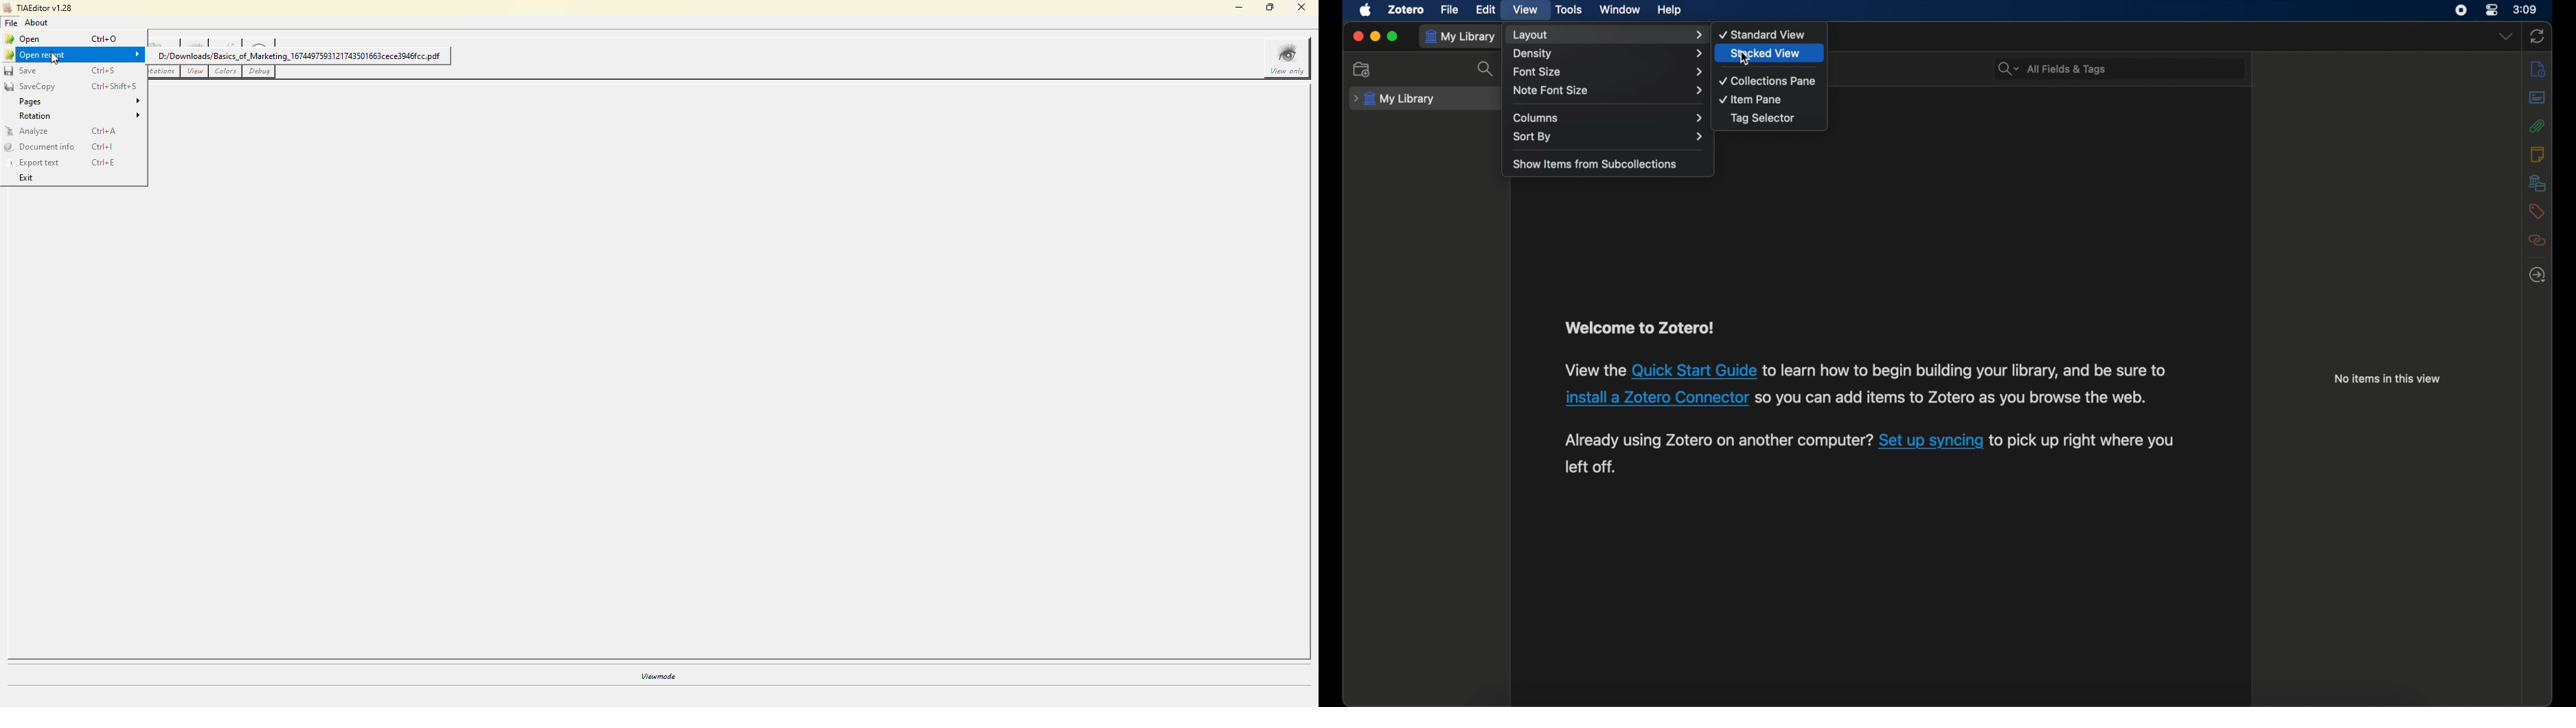 The image size is (2576, 728). I want to click on info, so click(2537, 69).